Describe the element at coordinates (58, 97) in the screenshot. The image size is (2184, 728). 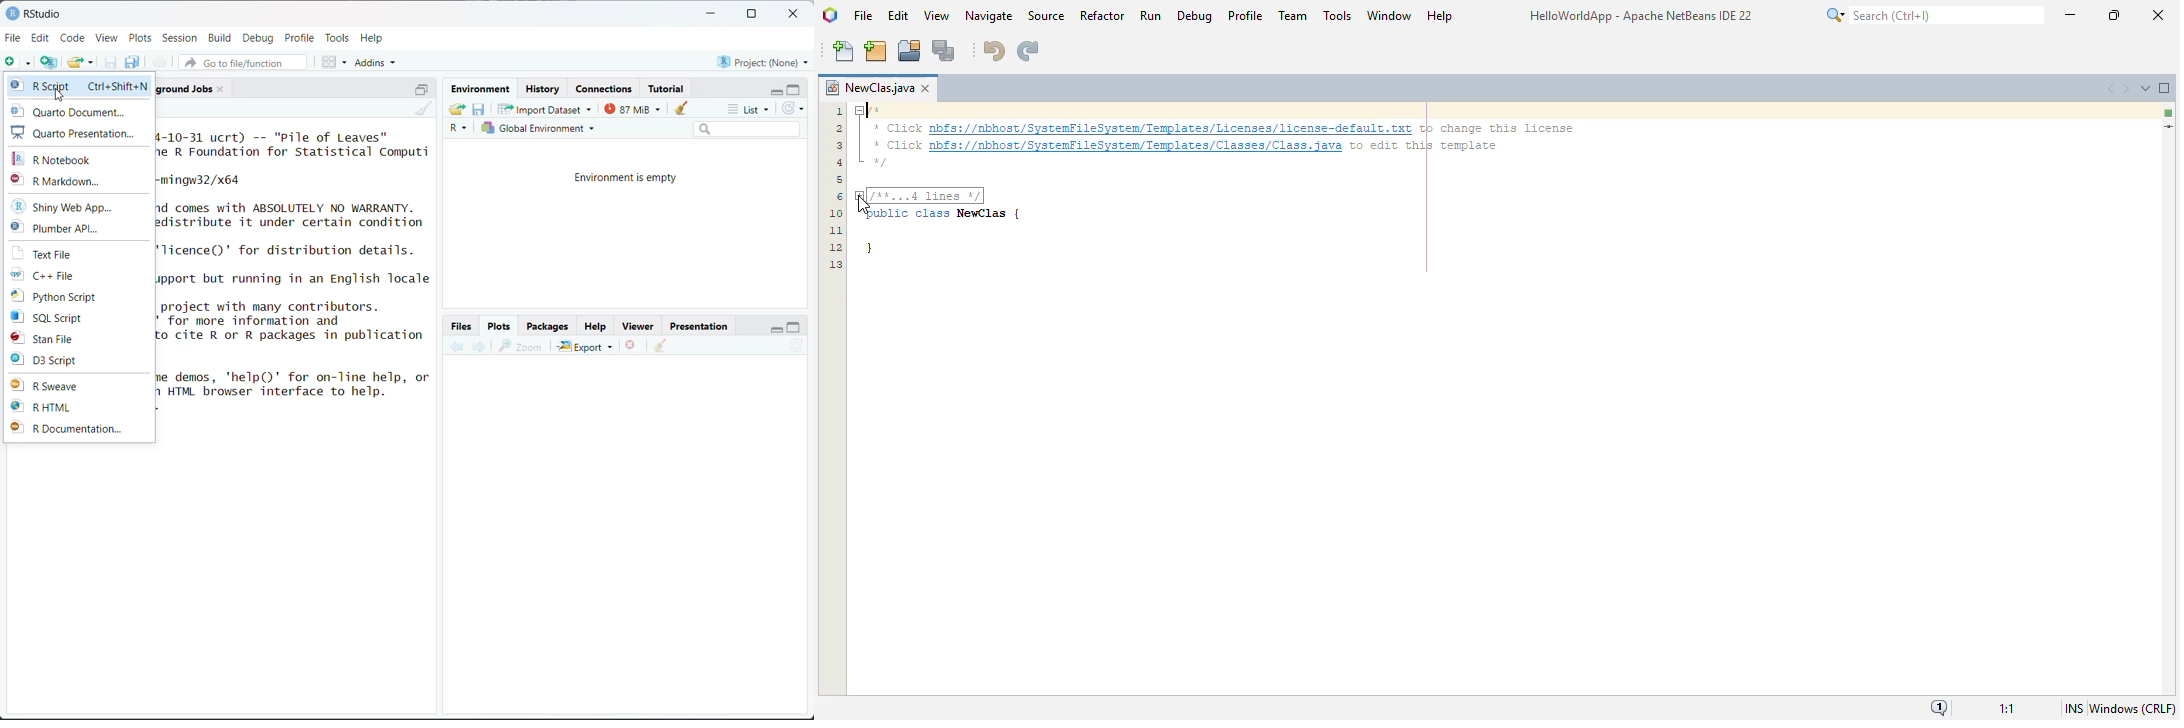
I see `cursor` at that location.